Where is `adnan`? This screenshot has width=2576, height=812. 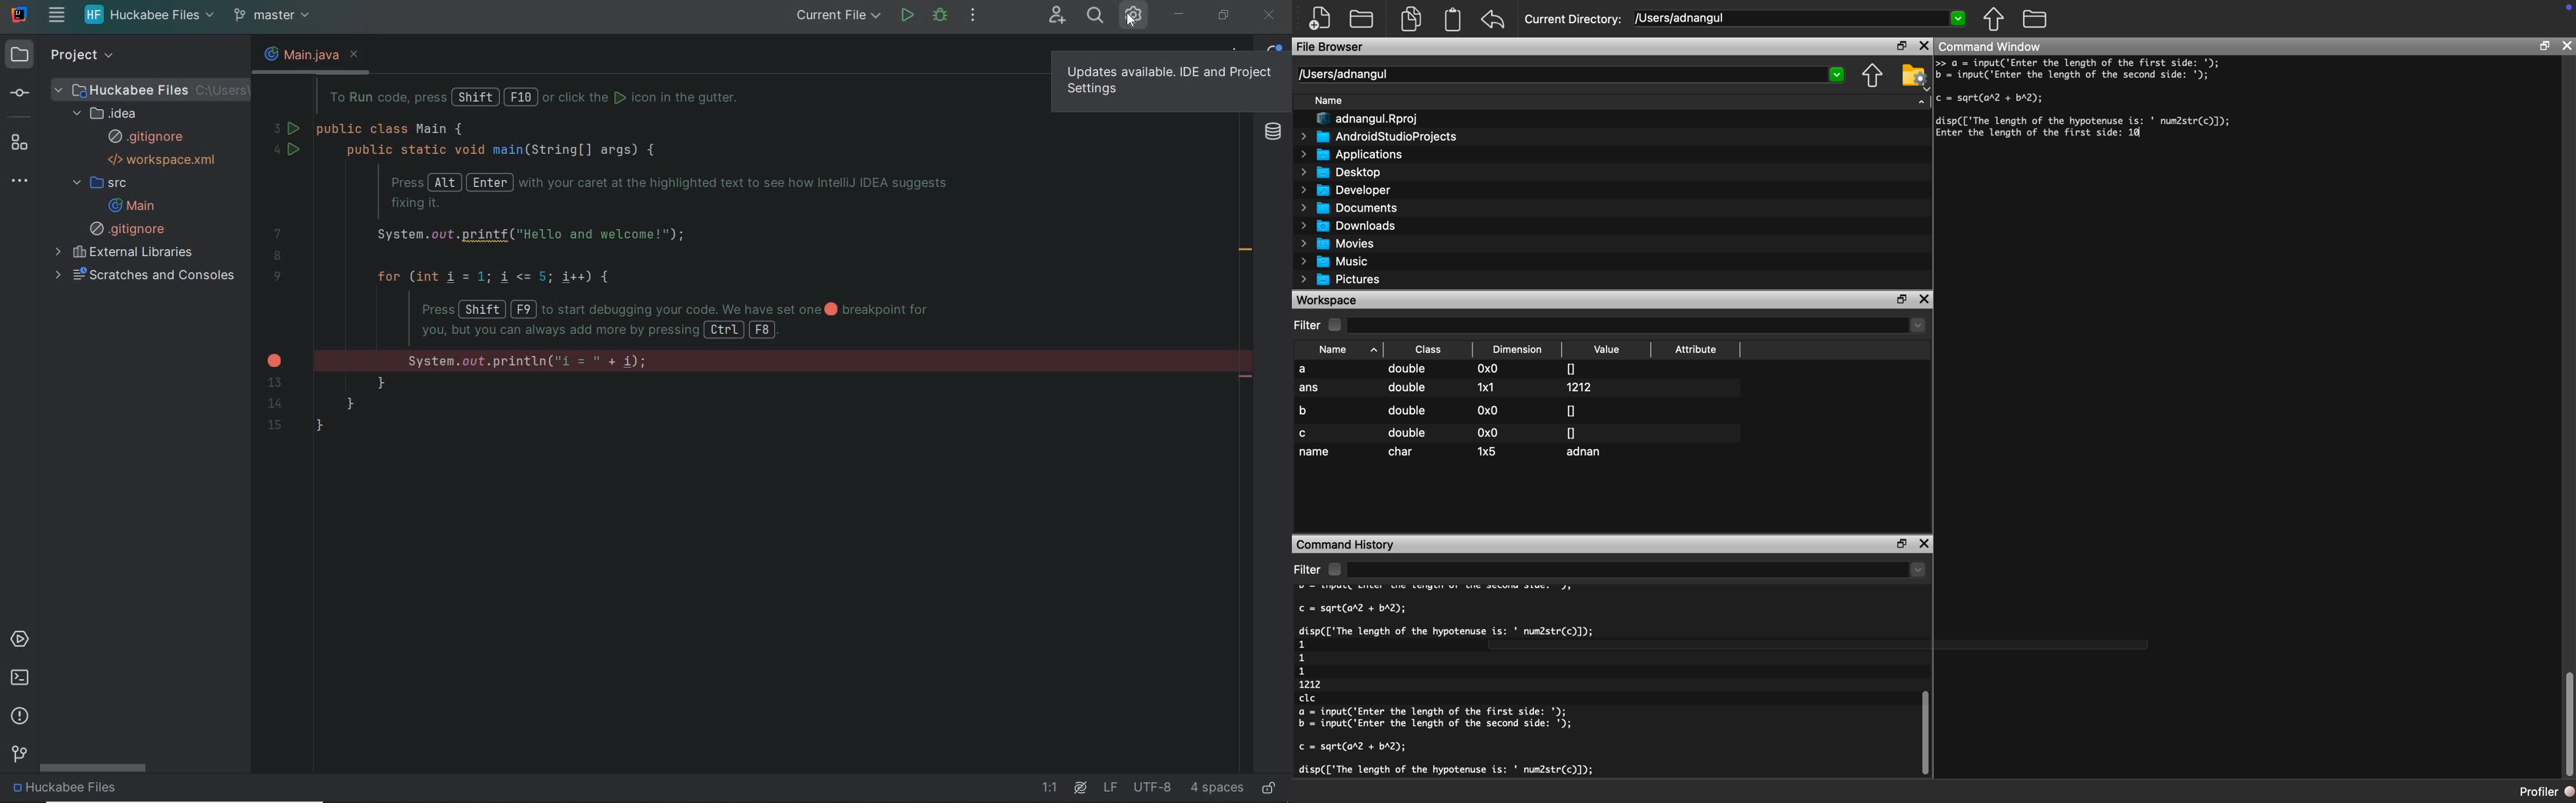 adnan is located at coordinates (1588, 453).